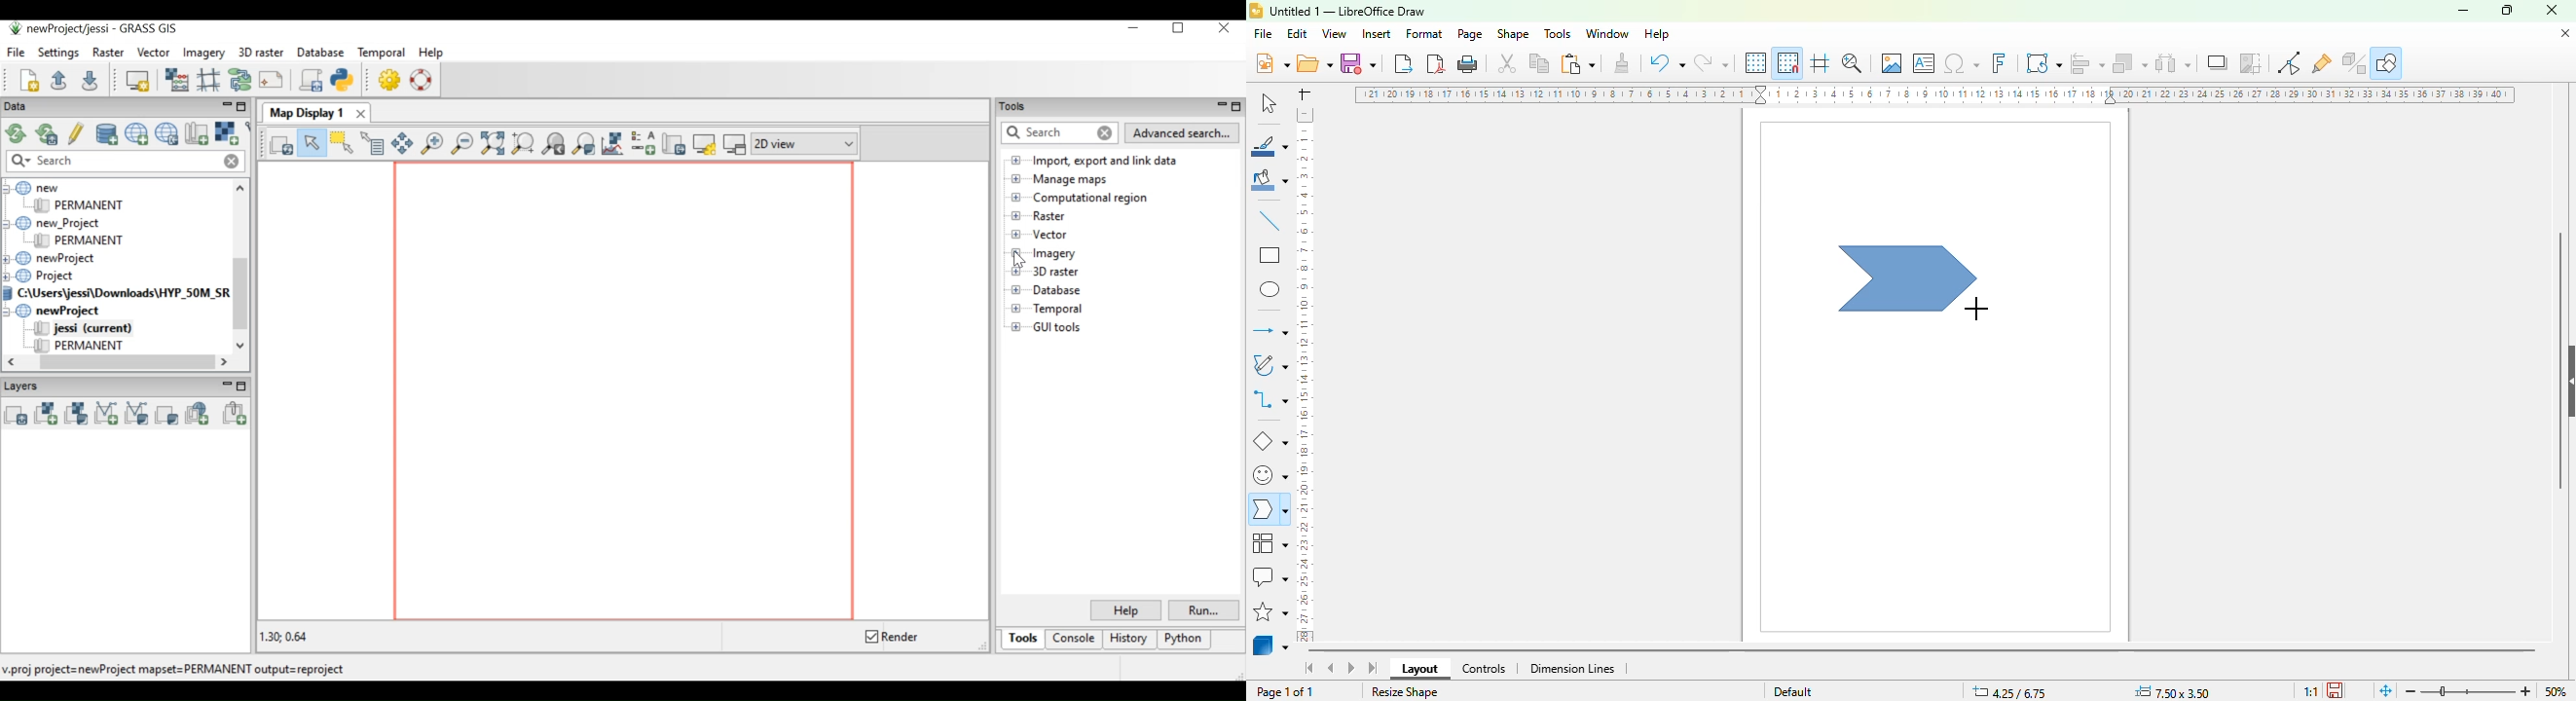 This screenshot has width=2576, height=728. I want to click on resize shape, so click(1405, 691).